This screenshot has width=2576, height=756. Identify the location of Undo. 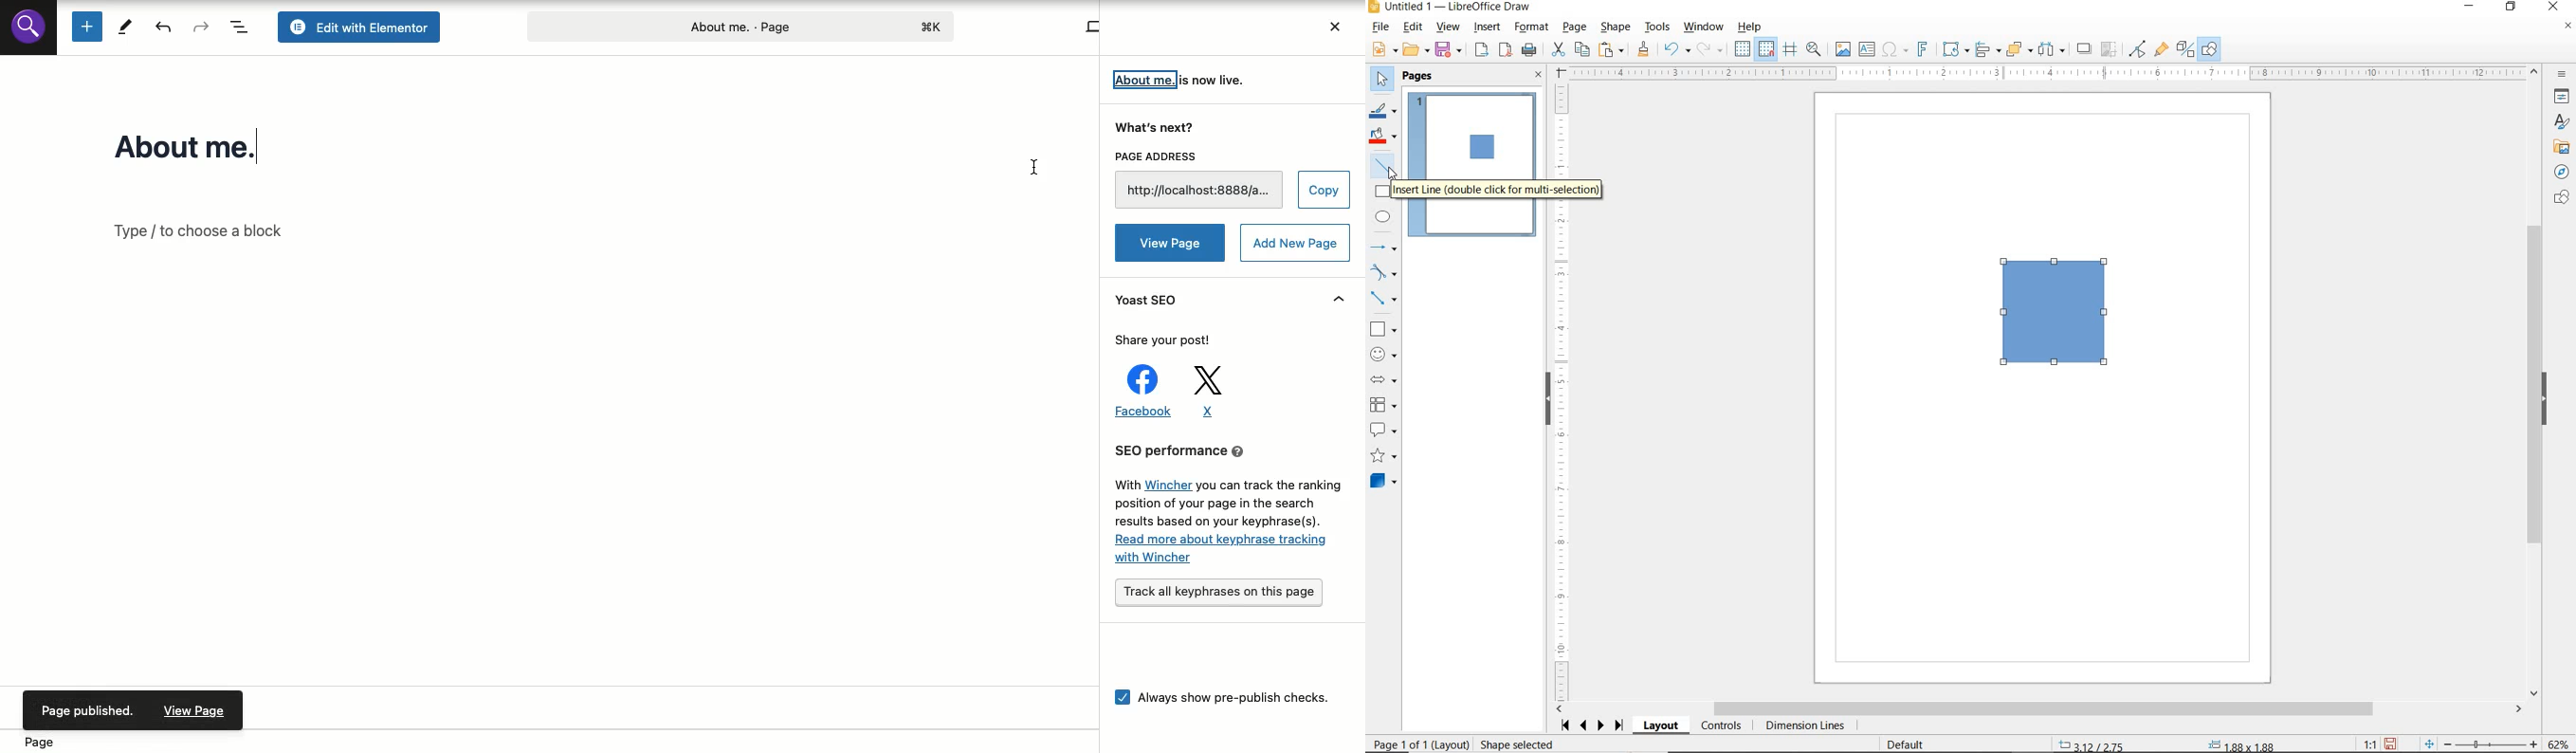
(166, 27).